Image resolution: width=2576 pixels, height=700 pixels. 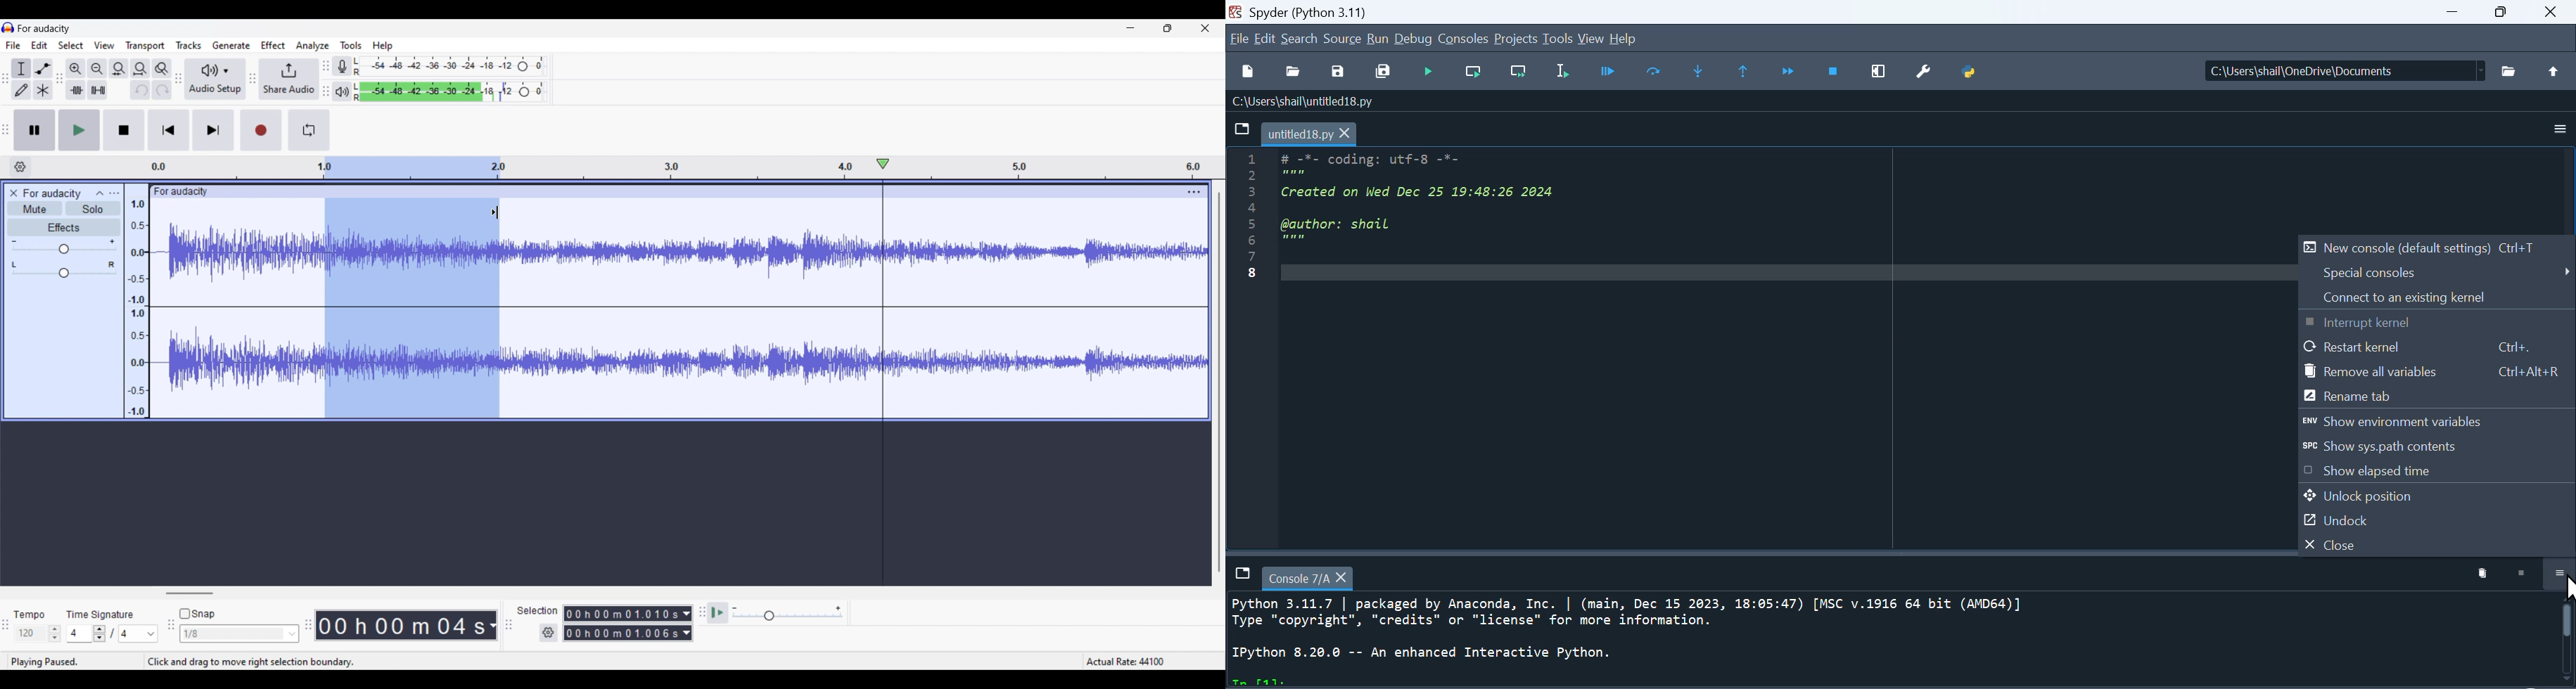 I want to click on spyder logo, so click(x=1237, y=13).